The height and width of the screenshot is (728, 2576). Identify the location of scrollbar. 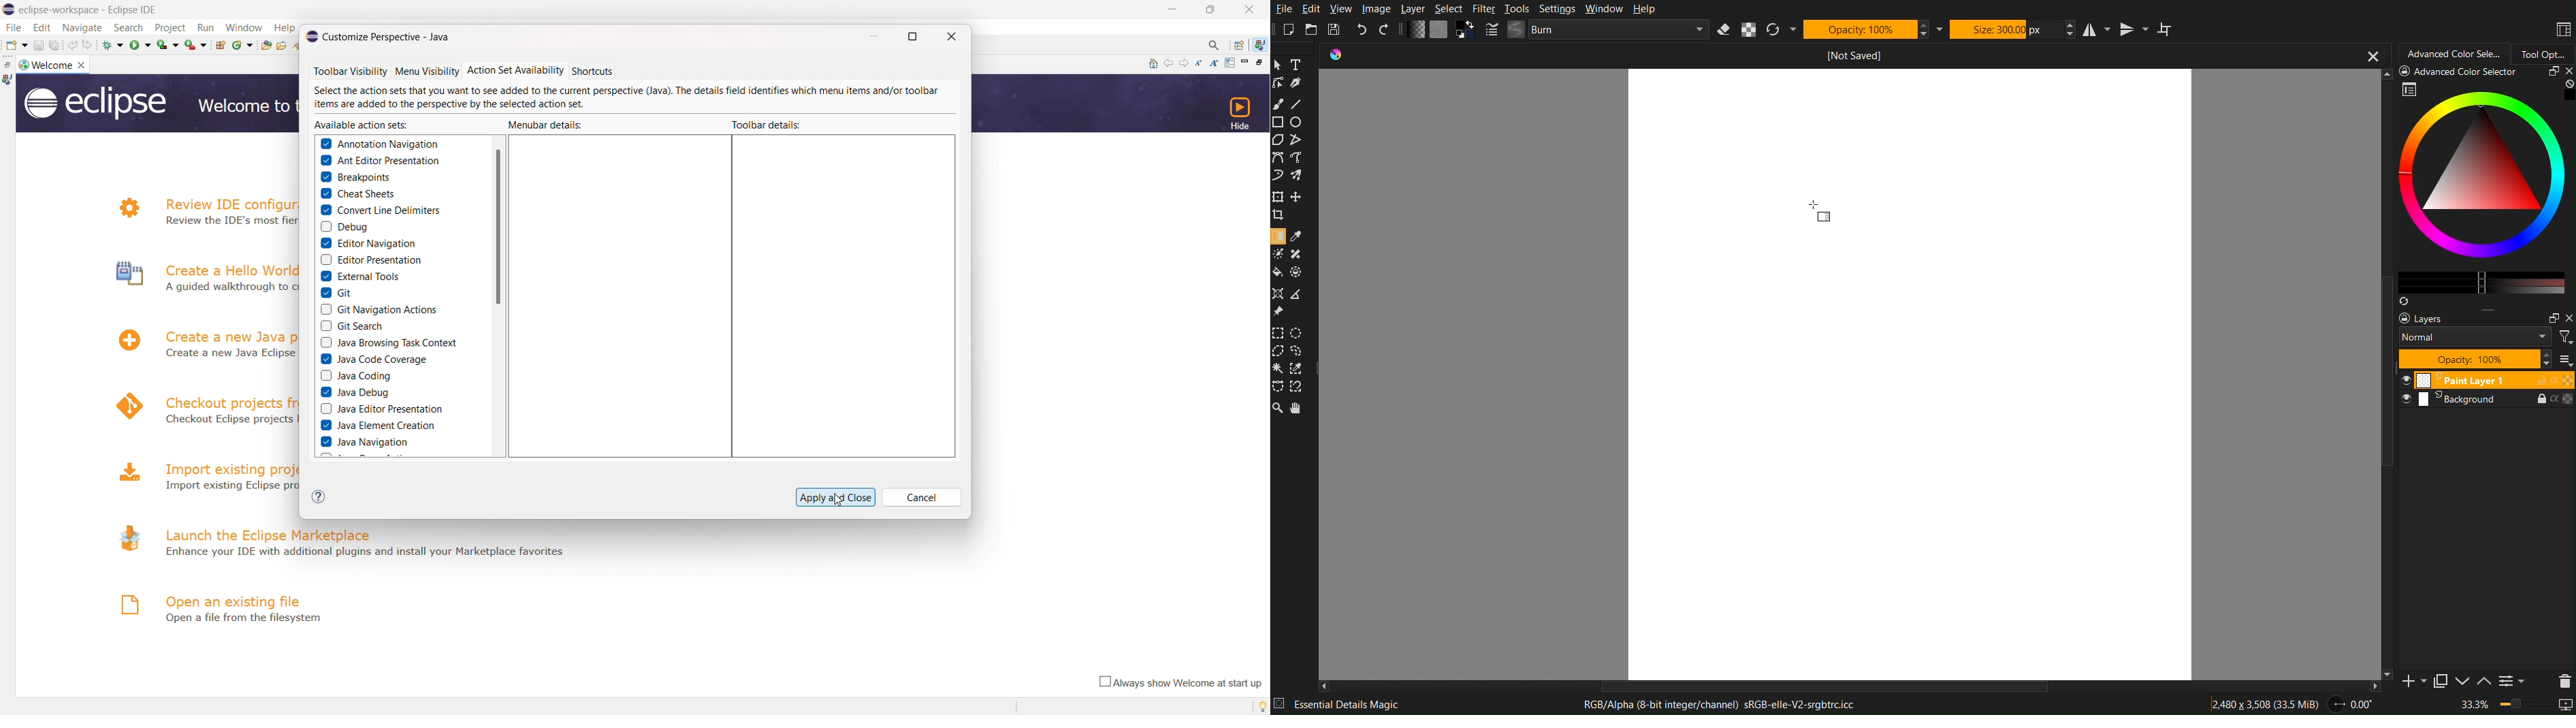
(499, 227).